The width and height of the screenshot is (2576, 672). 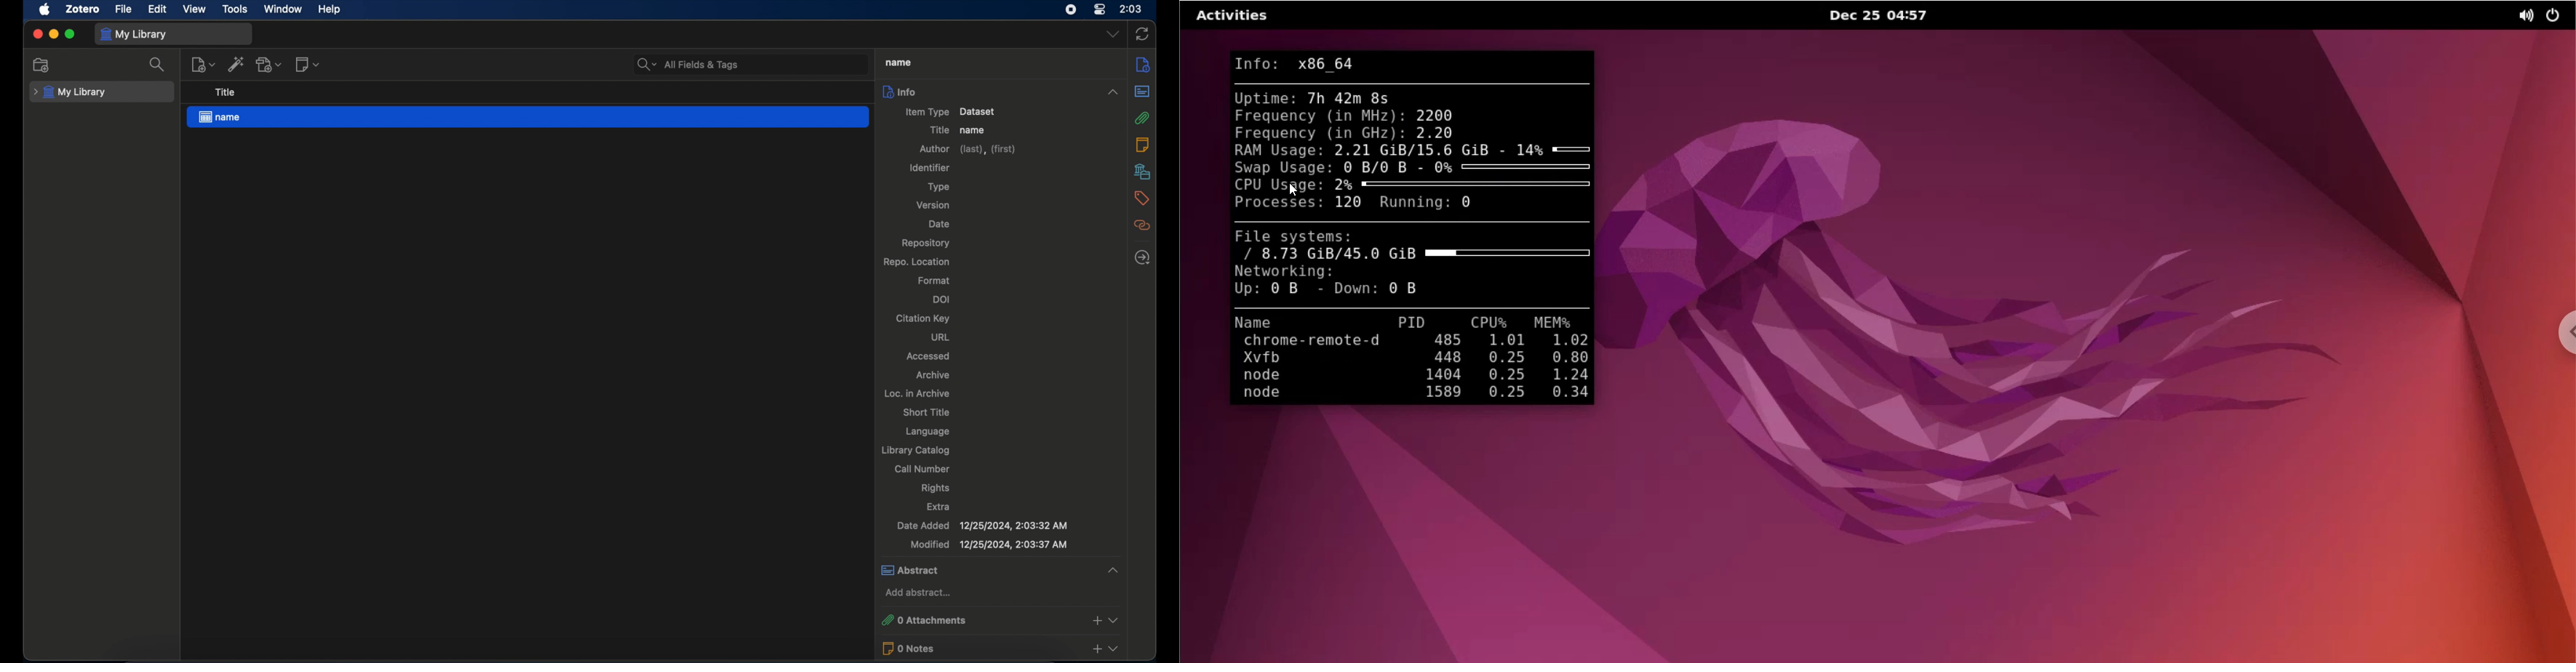 I want to click on rights, so click(x=936, y=488).